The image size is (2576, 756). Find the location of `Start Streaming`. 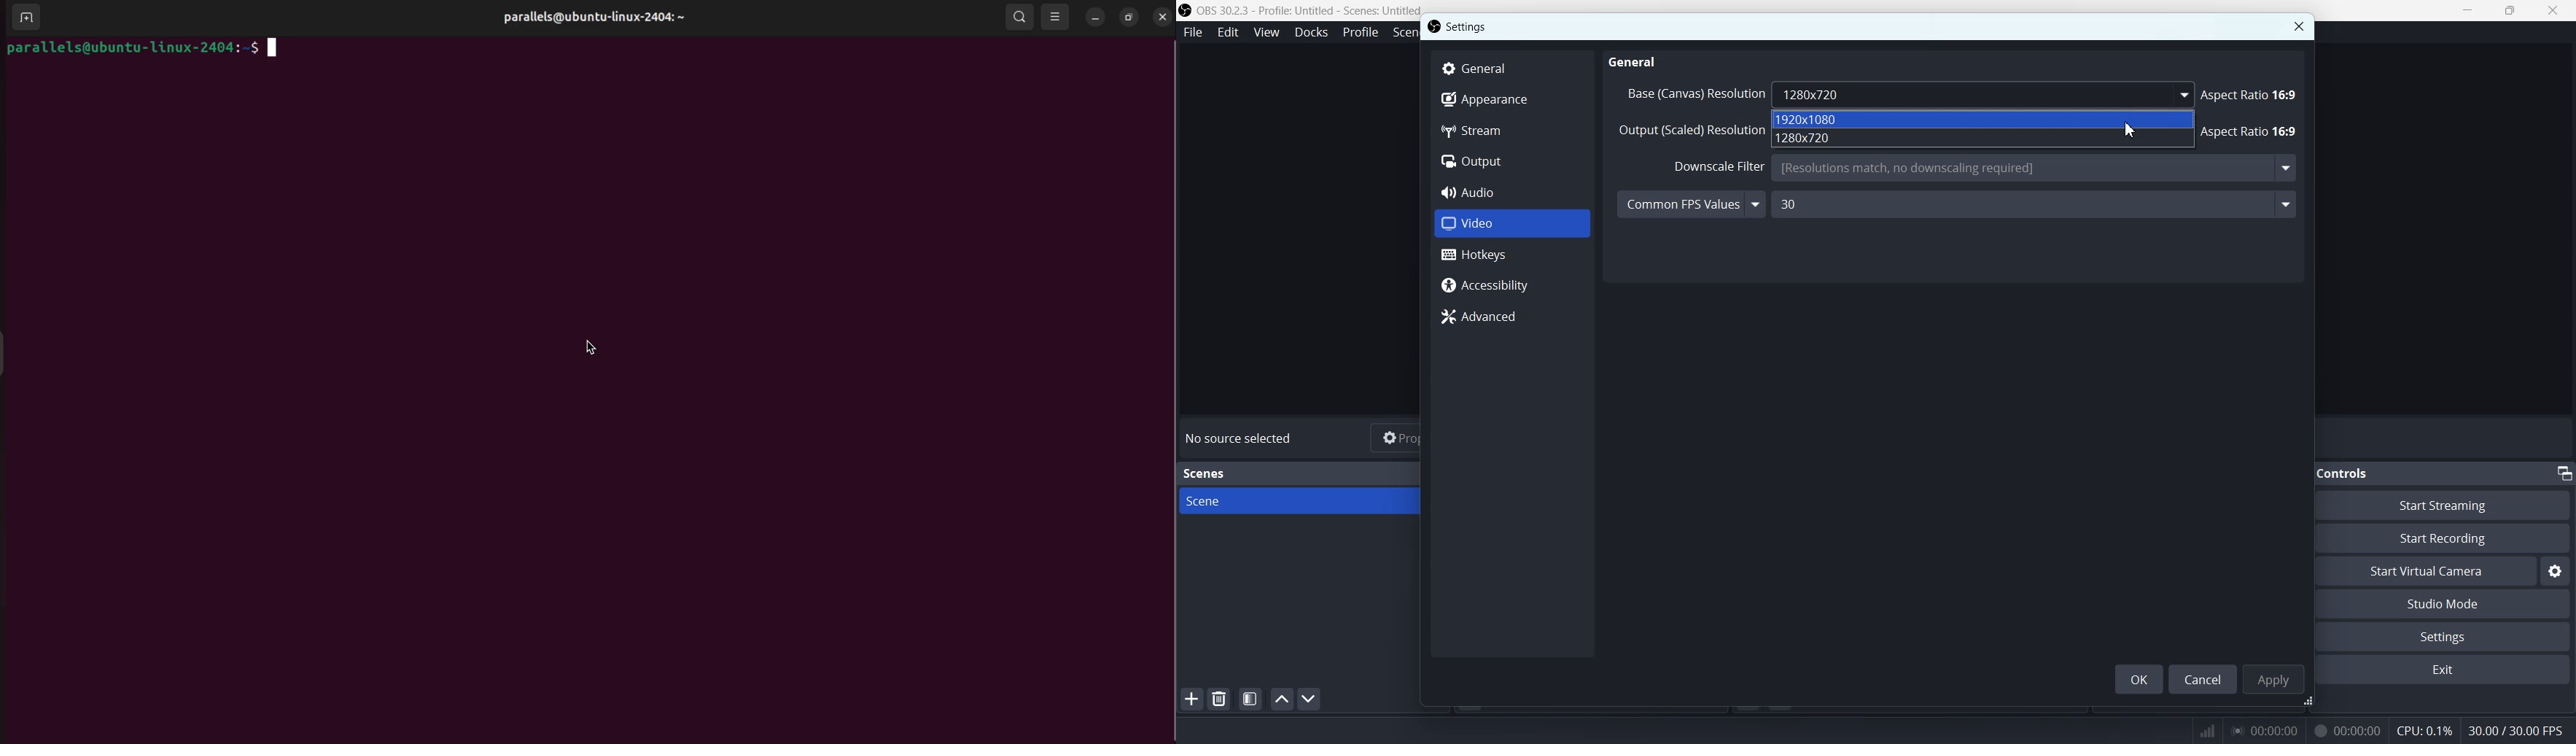

Start Streaming is located at coordinates (2455, 504).